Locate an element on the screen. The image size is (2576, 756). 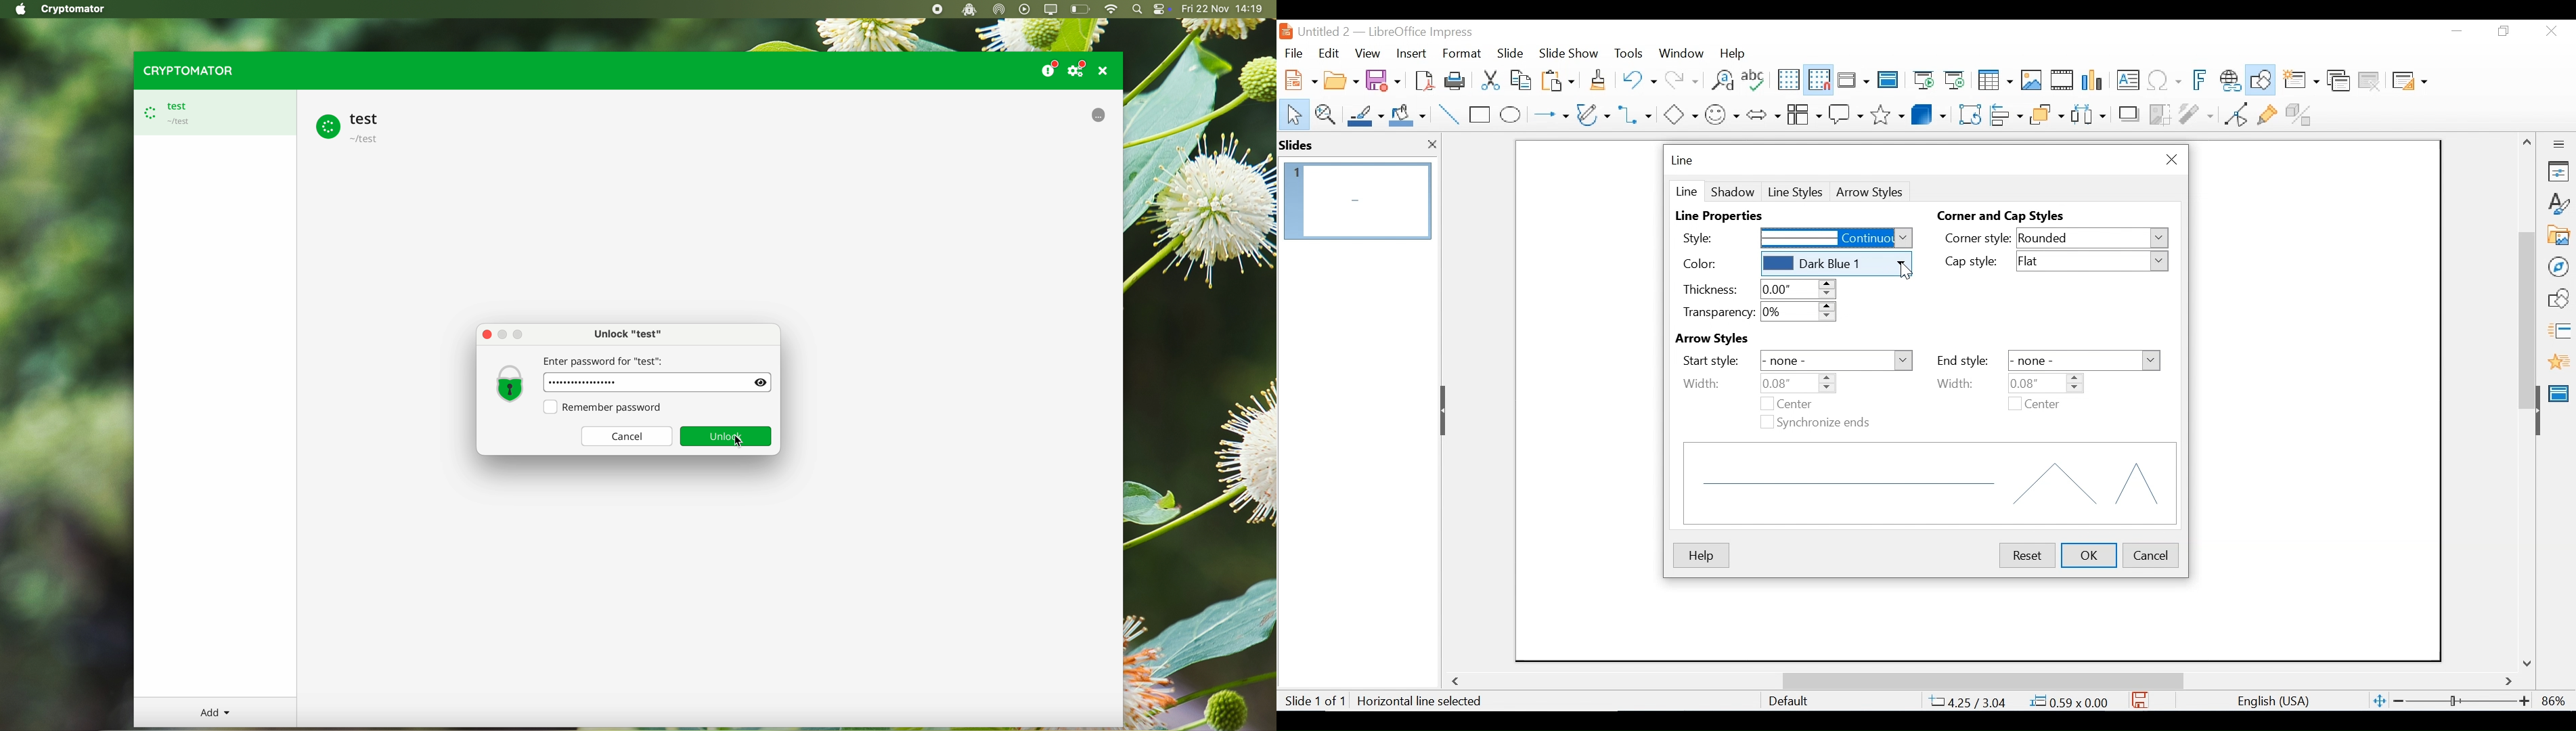
File is located at coordinates (1293, 51).